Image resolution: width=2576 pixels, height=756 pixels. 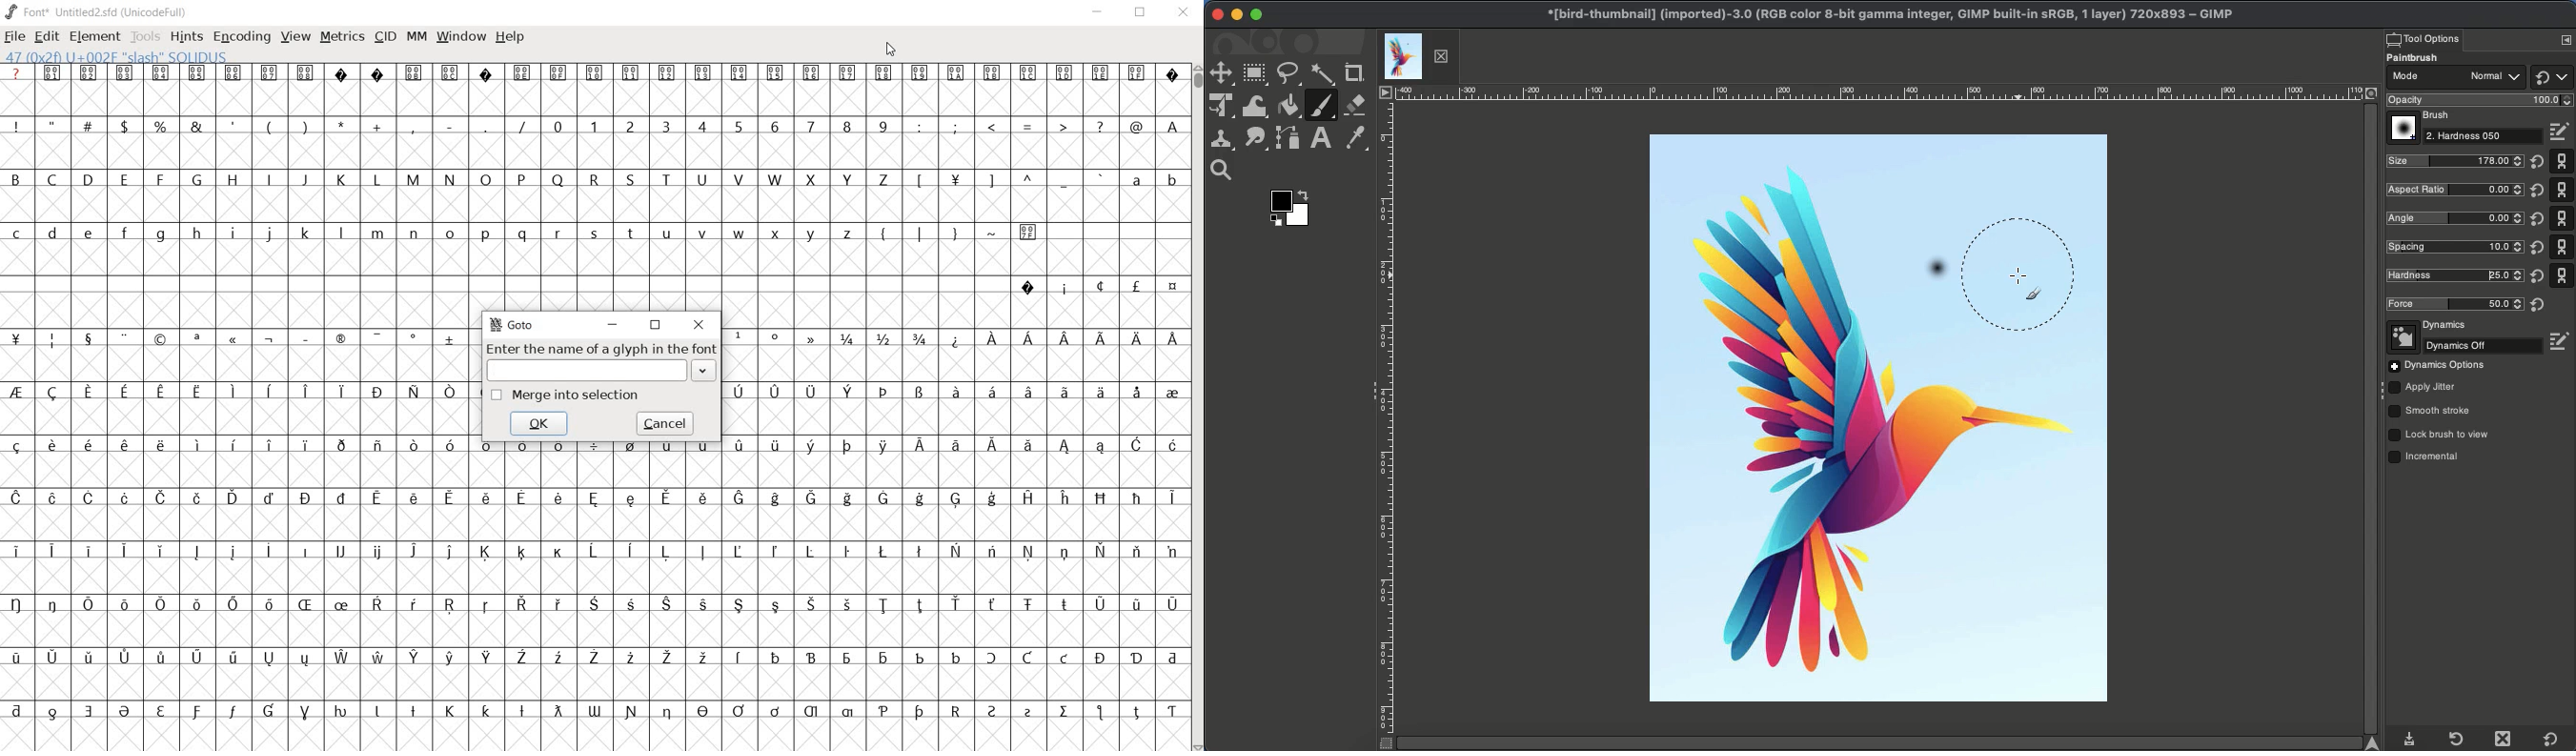 What do you see at coordinates (1236, 14) in the screenshot?
I see `Minimize` at bounding box center [1236, 14].